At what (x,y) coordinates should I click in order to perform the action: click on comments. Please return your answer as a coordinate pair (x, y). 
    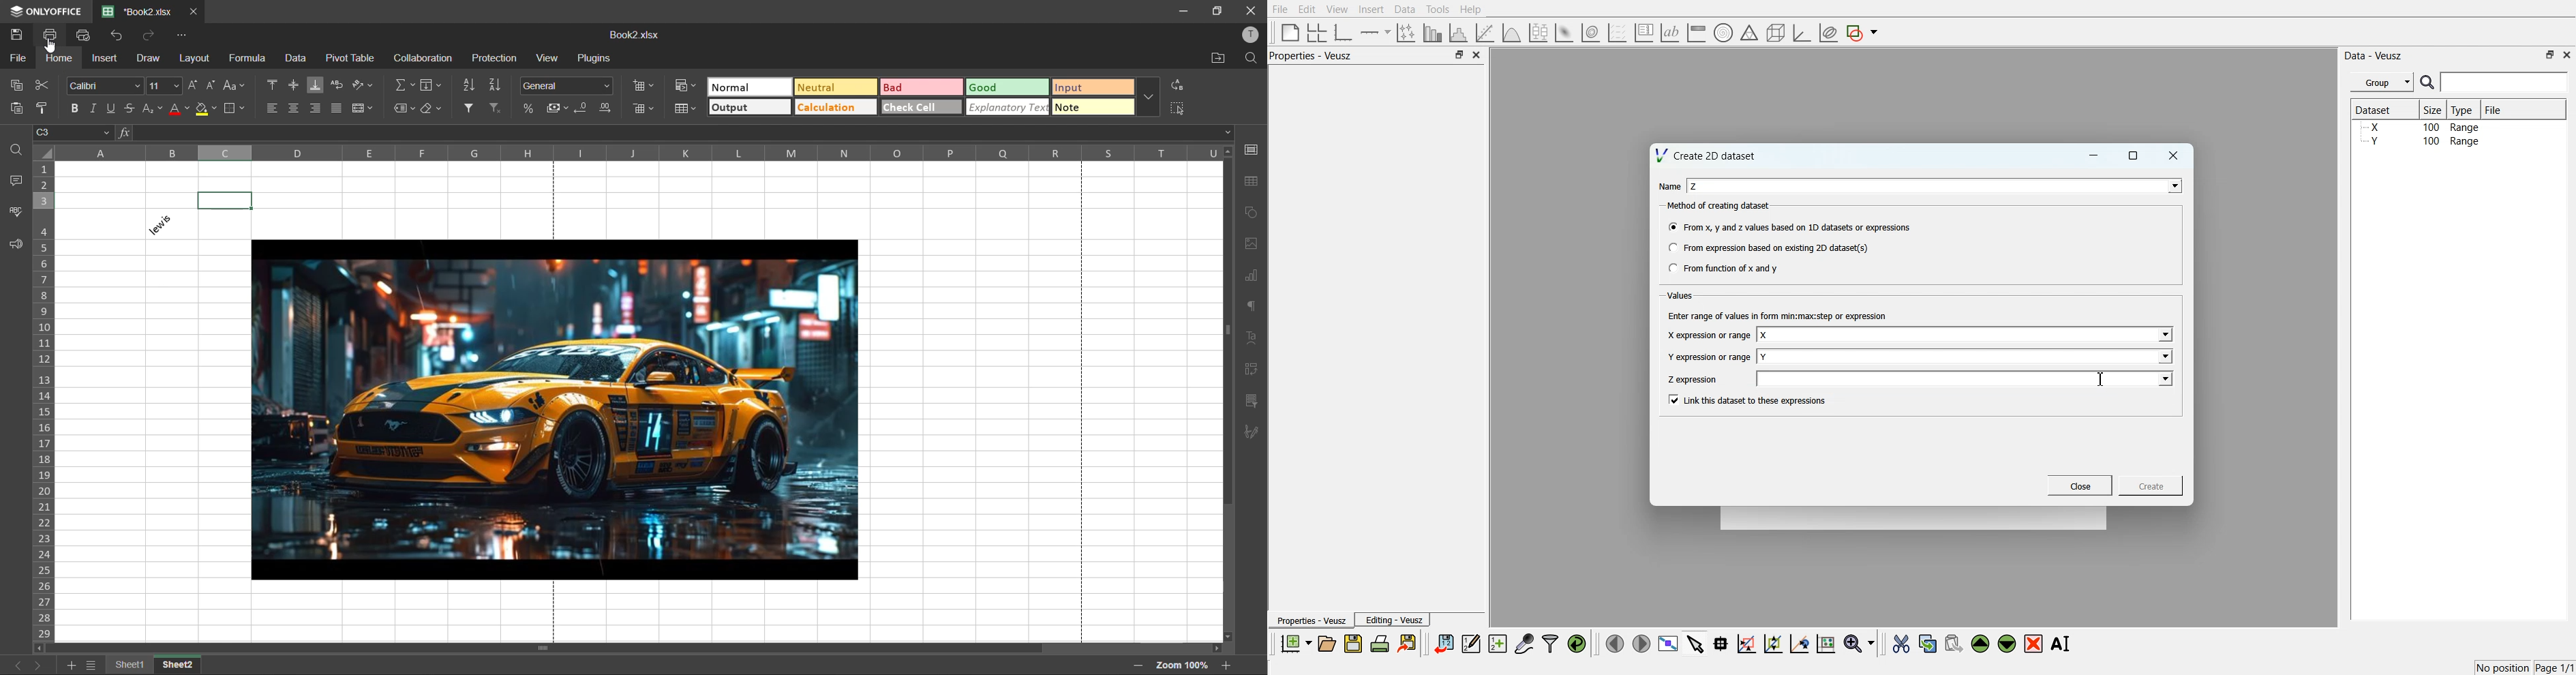
    Looking at the image, I should click on (20, 182).